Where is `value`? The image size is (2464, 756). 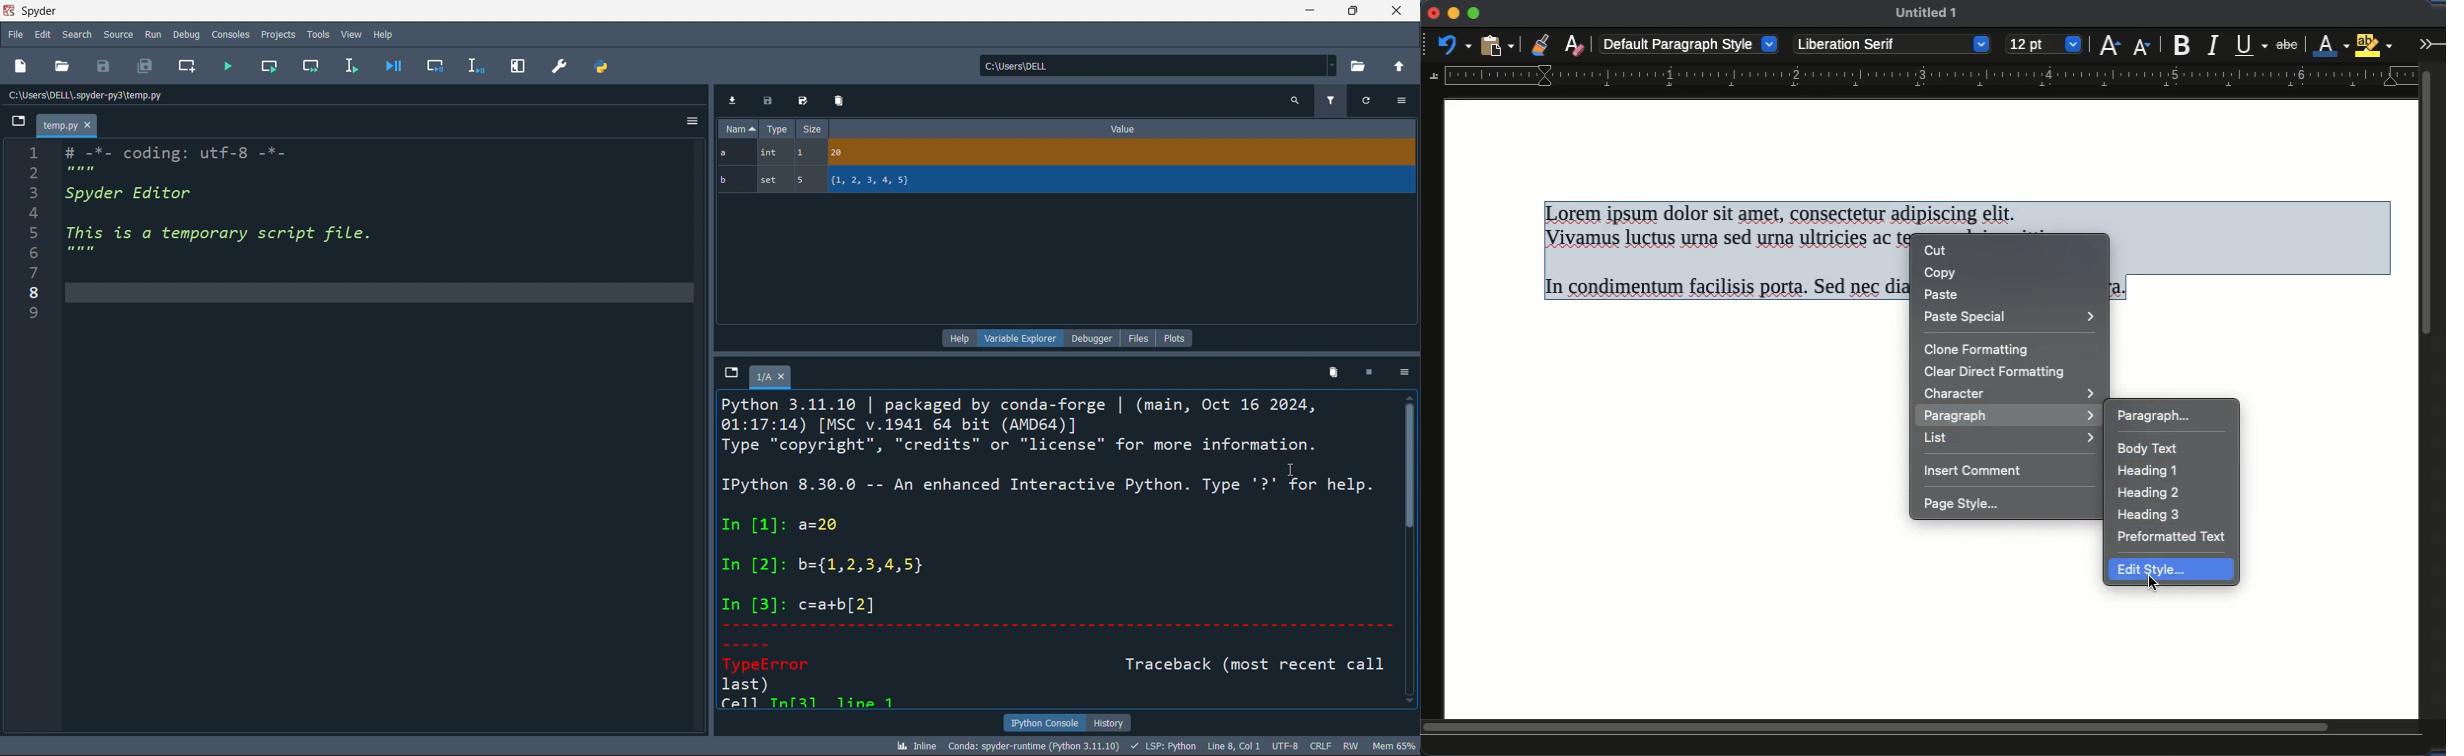
value is located at coordinates (1123, 129).